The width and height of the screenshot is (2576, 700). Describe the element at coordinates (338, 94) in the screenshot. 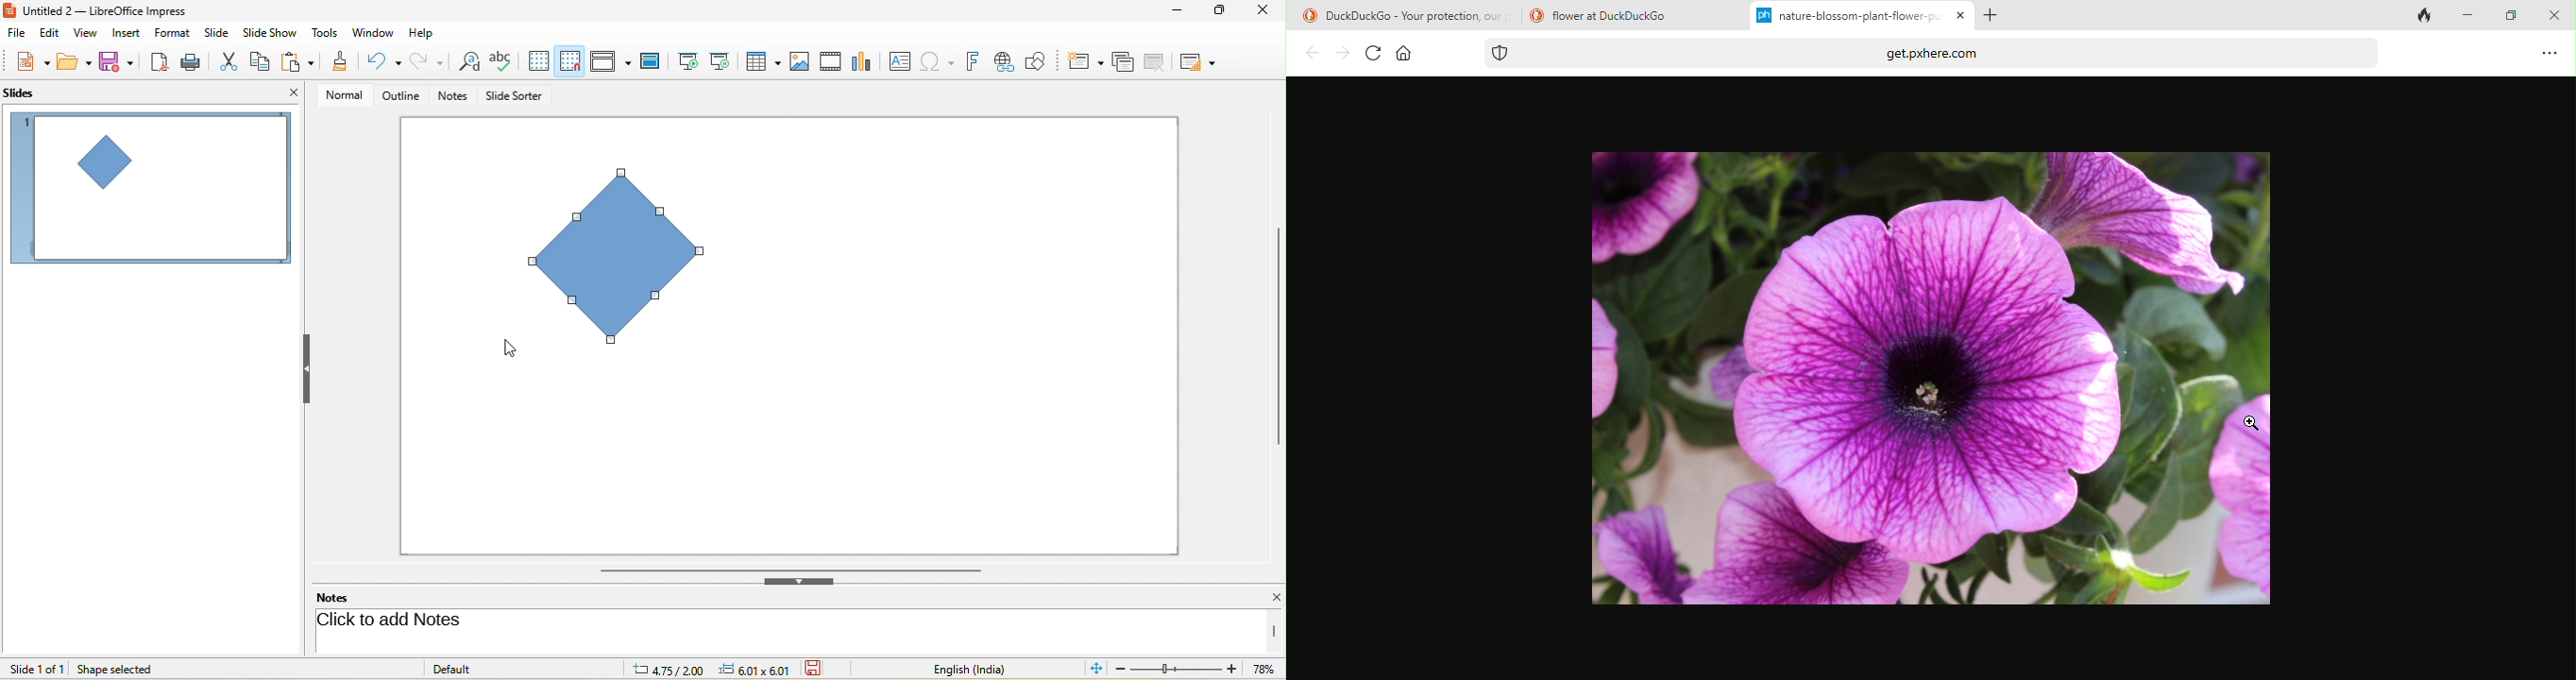

I see `normal` at that location.